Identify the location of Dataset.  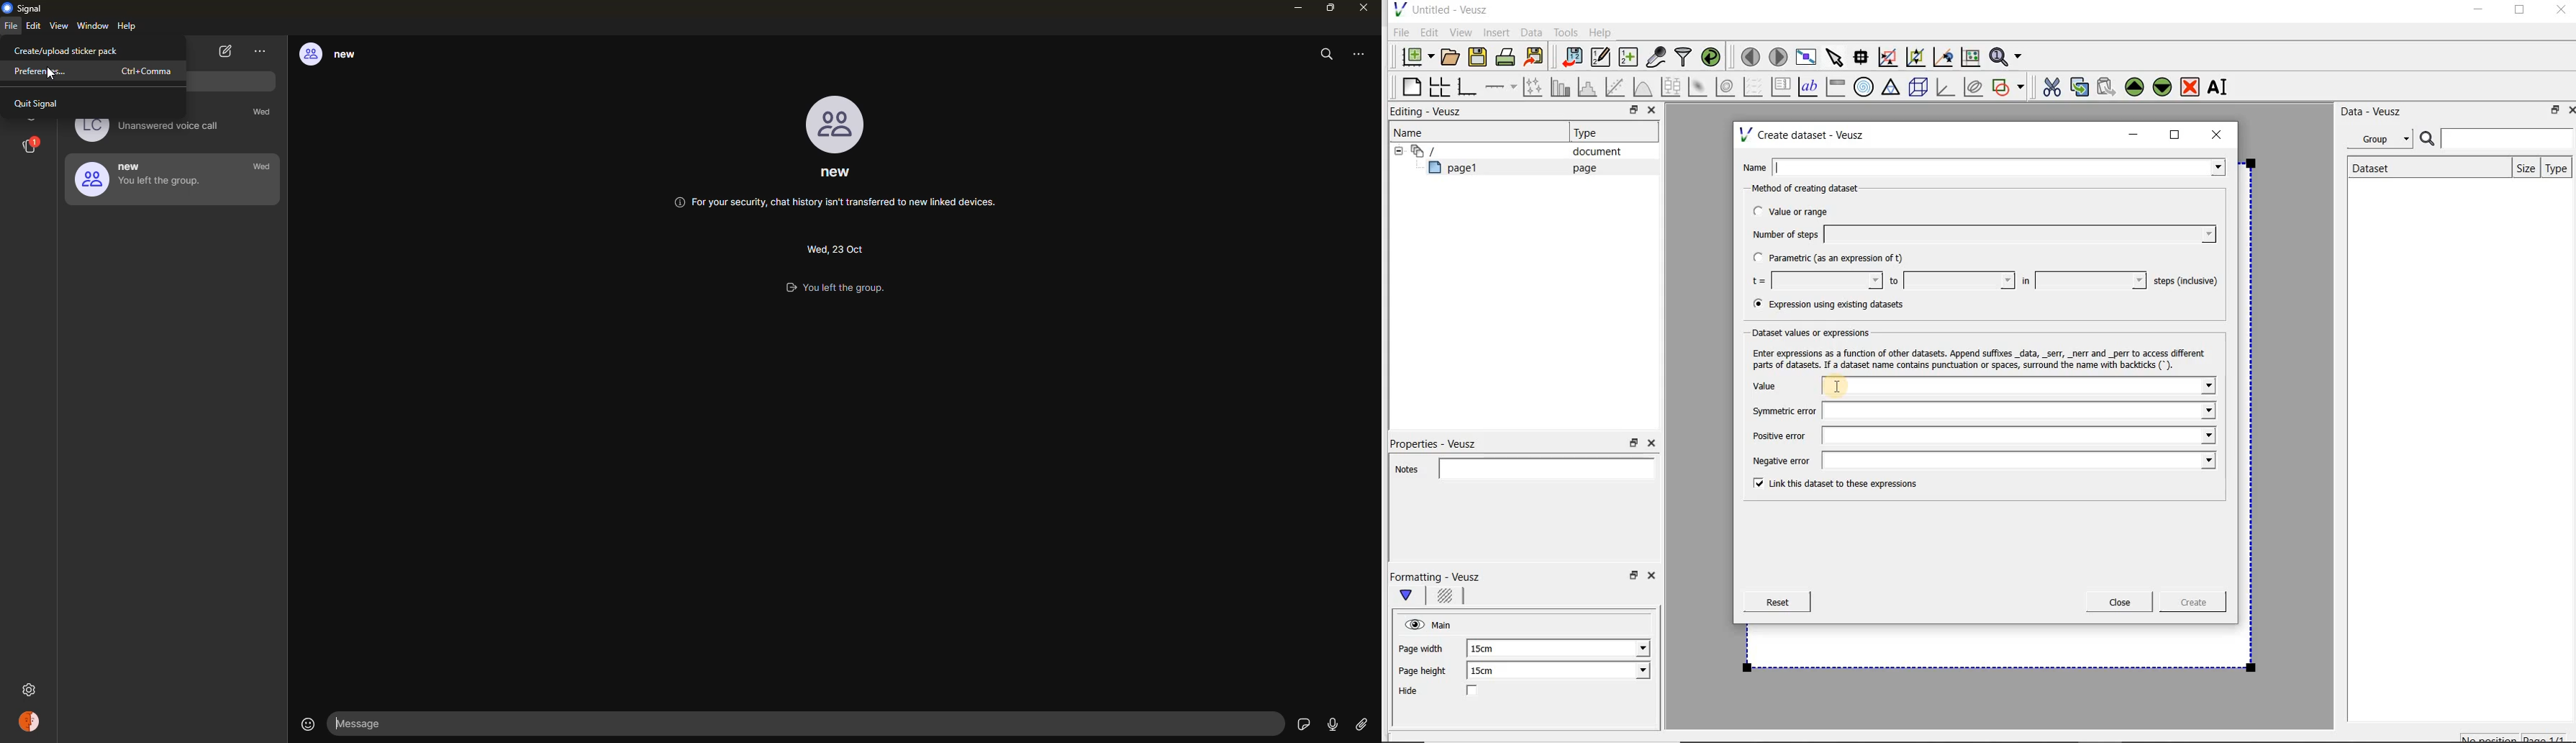
(2379, 167).